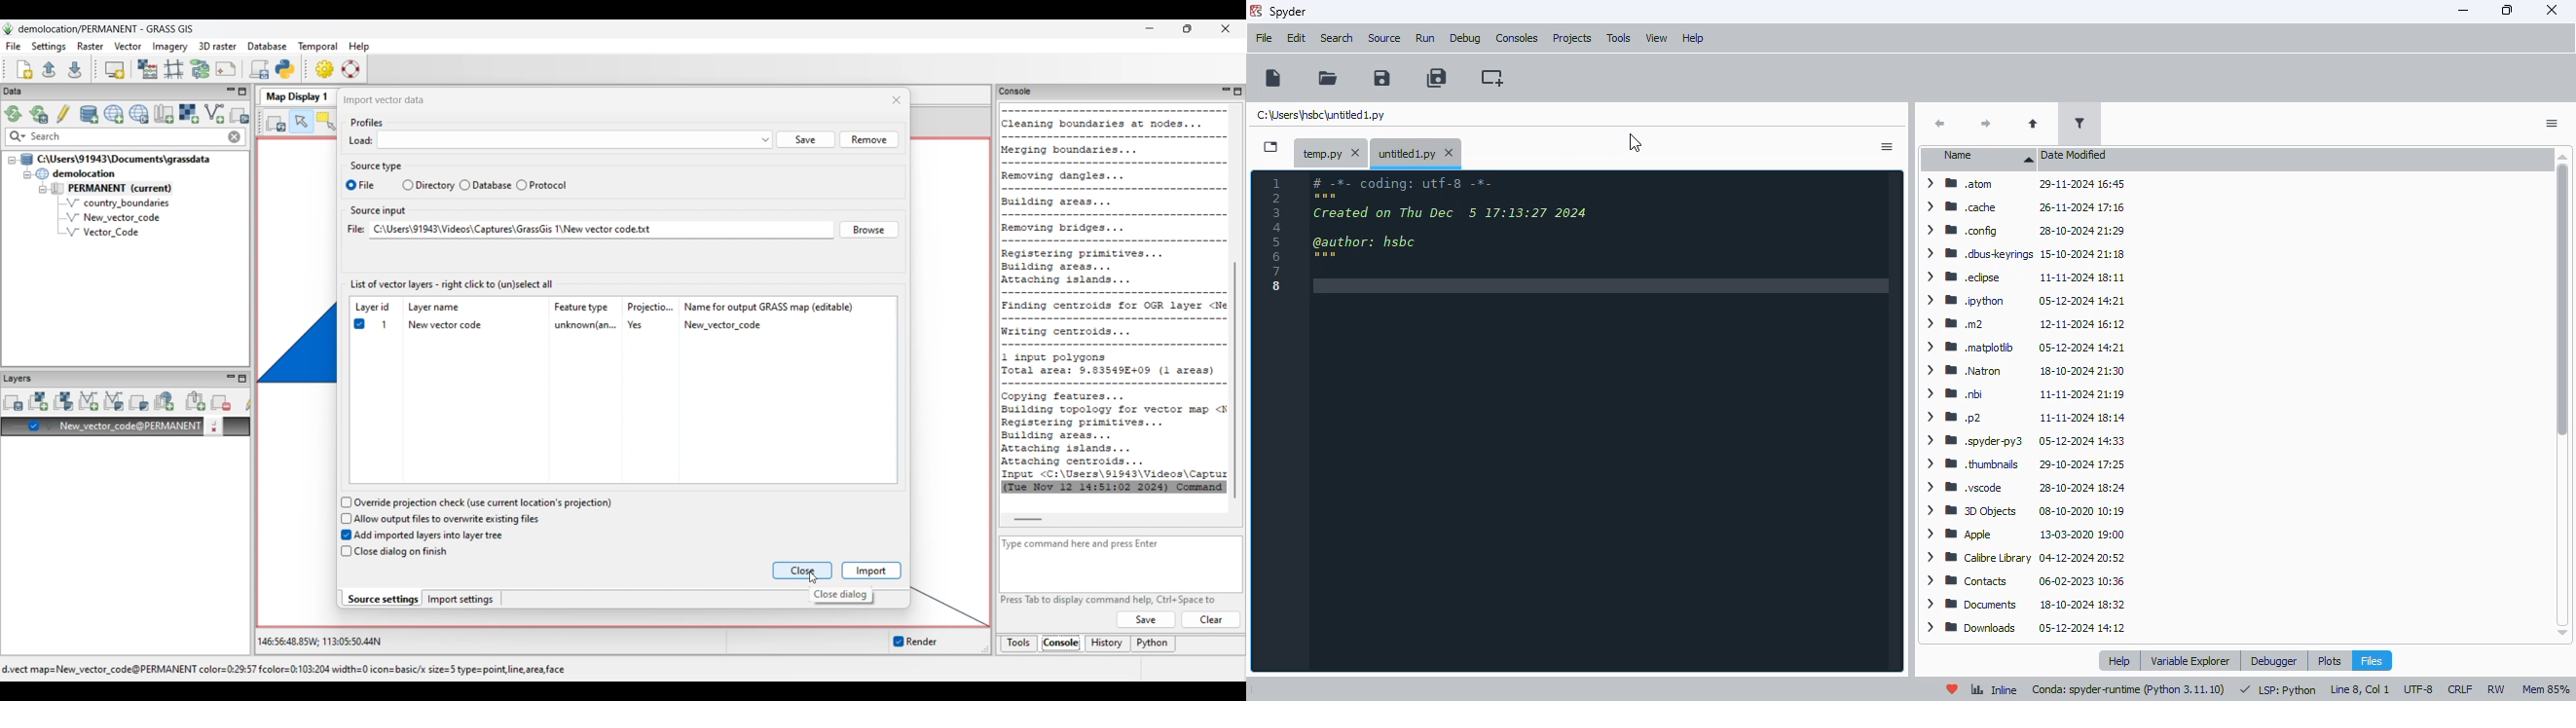  What do you see at coordinates (1385, 39) in the screenshot?
I see `source` at bounding box center [1385, 39].